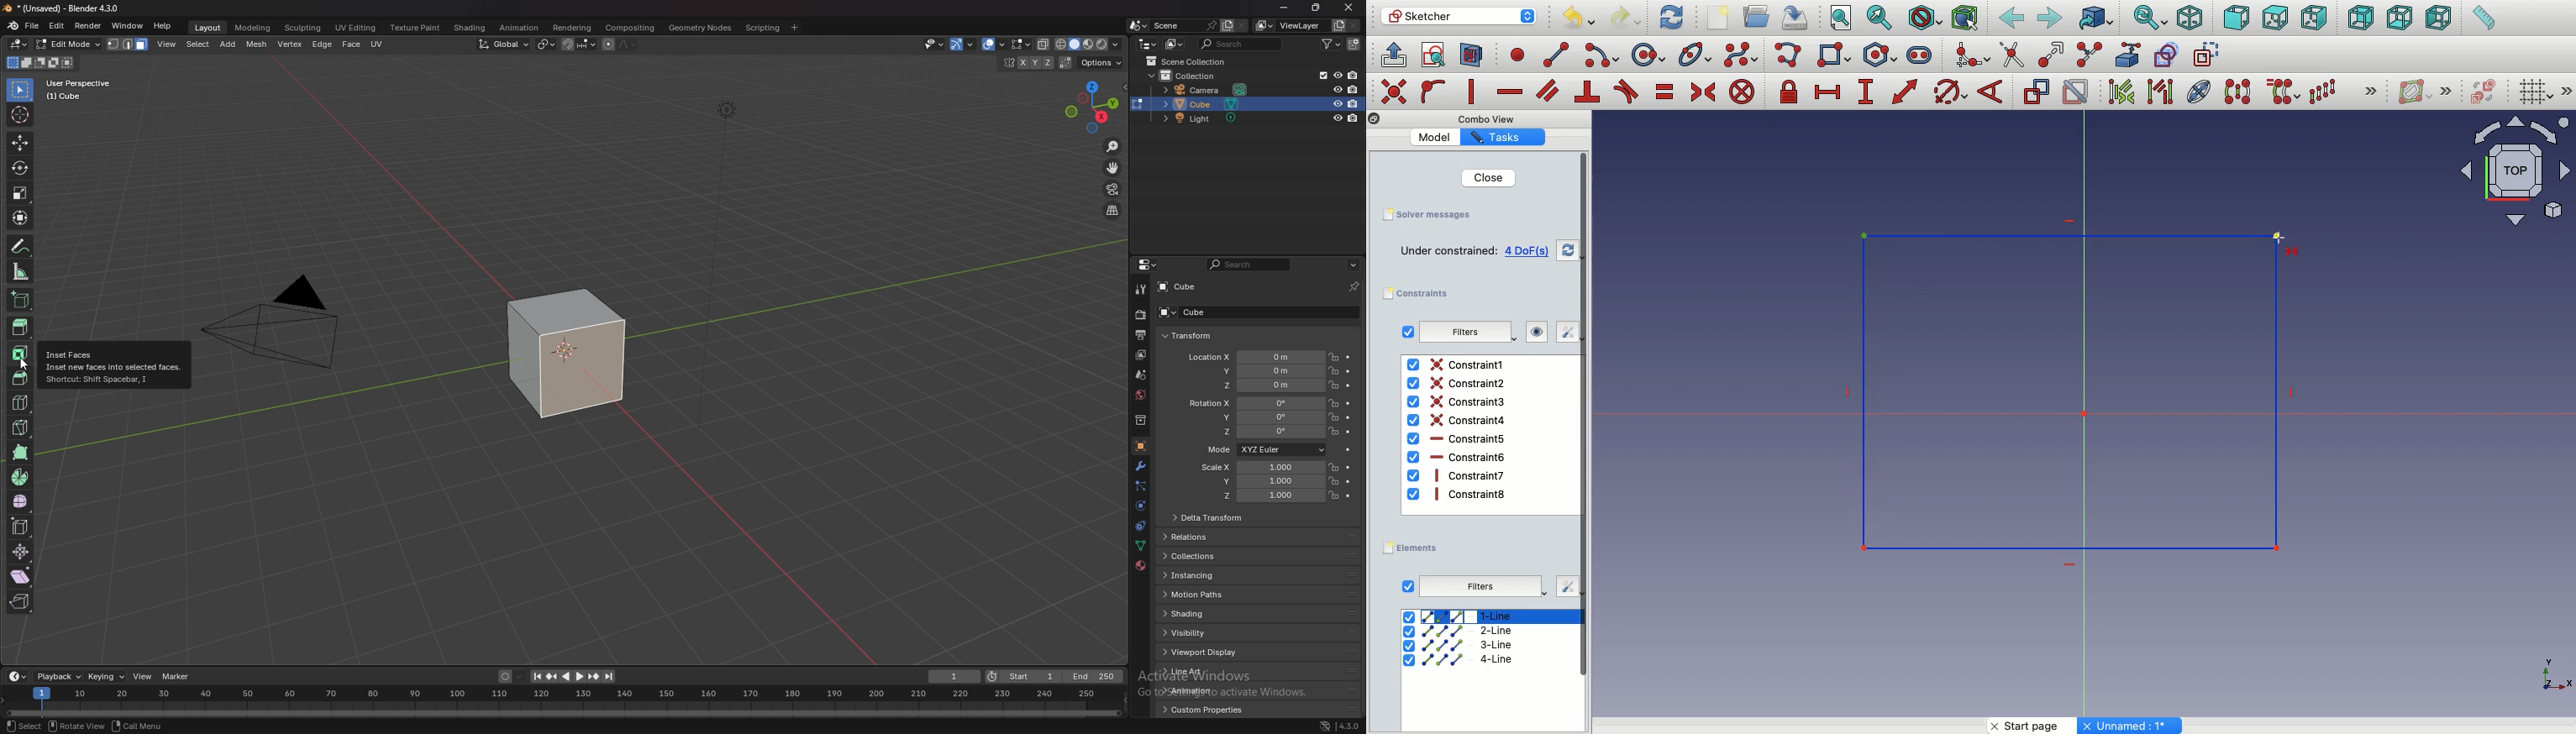 Image resolution: width=2576 pixels, height=756 pixels. Describe the element at coordinates (1459, 402) in the screenshot. I see `Constraint3` at that location.